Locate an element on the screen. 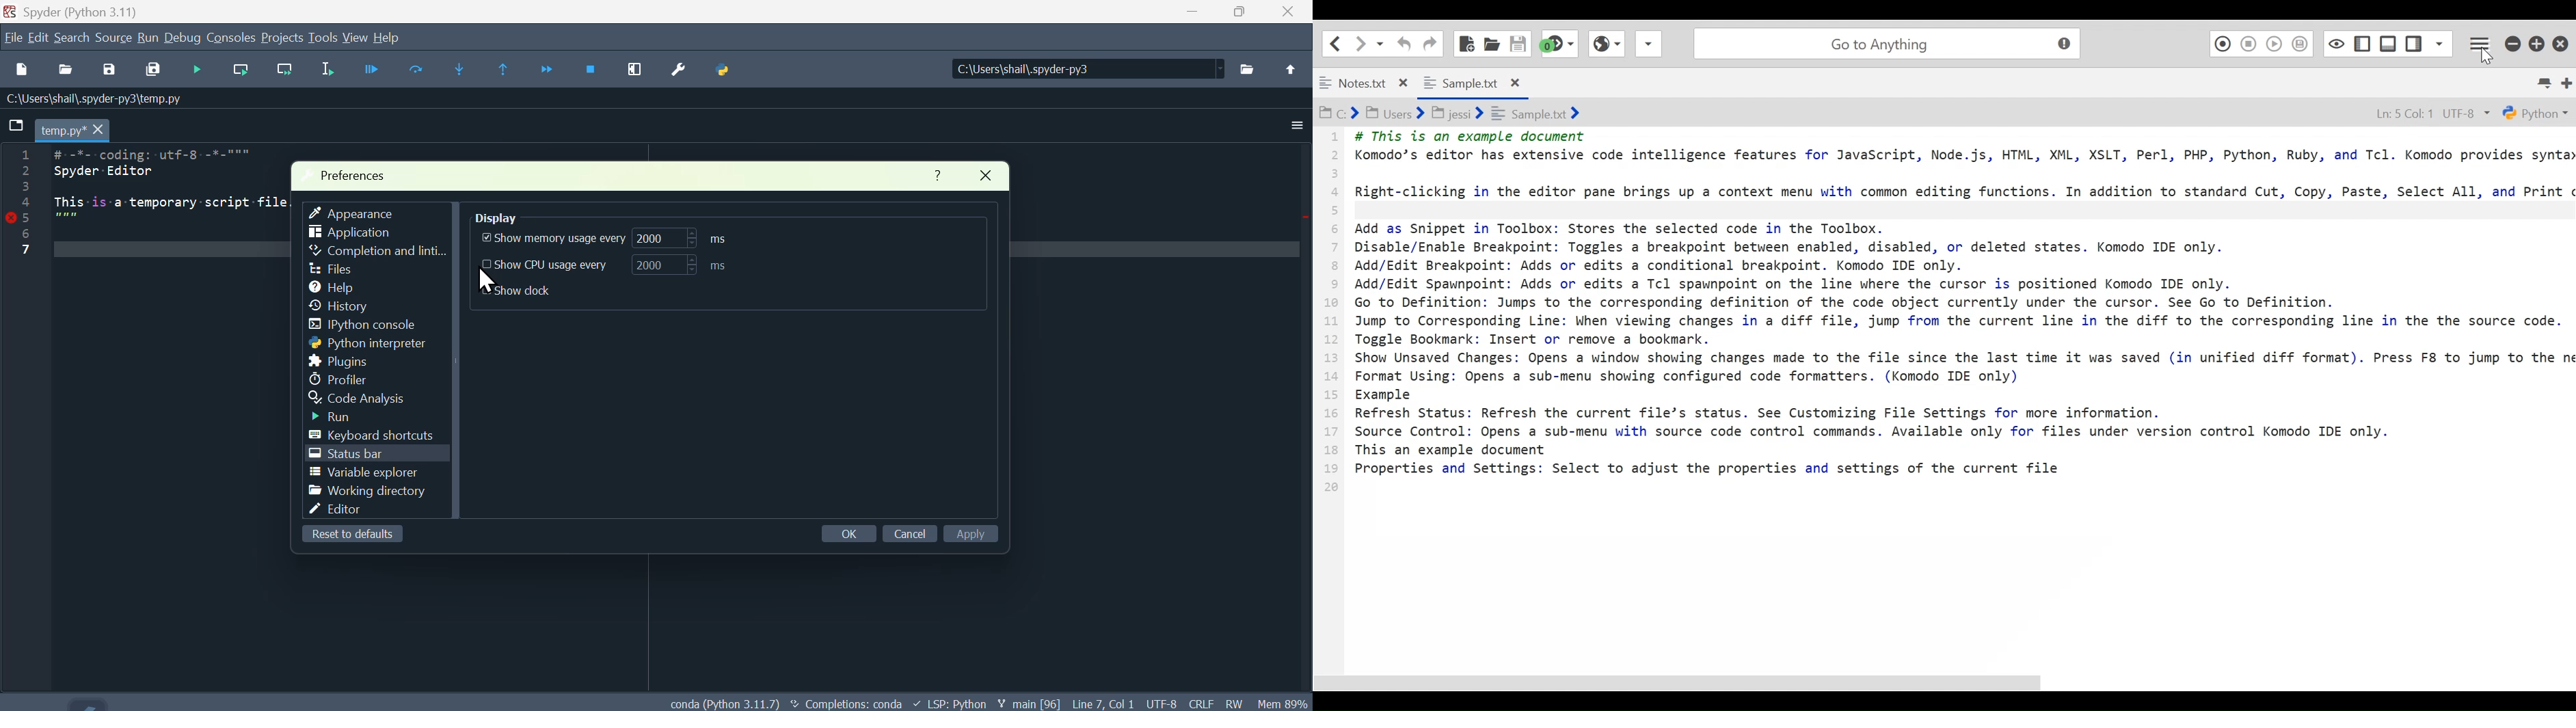 The image size is (2576, 728). View is located at coordinates (355, 38).